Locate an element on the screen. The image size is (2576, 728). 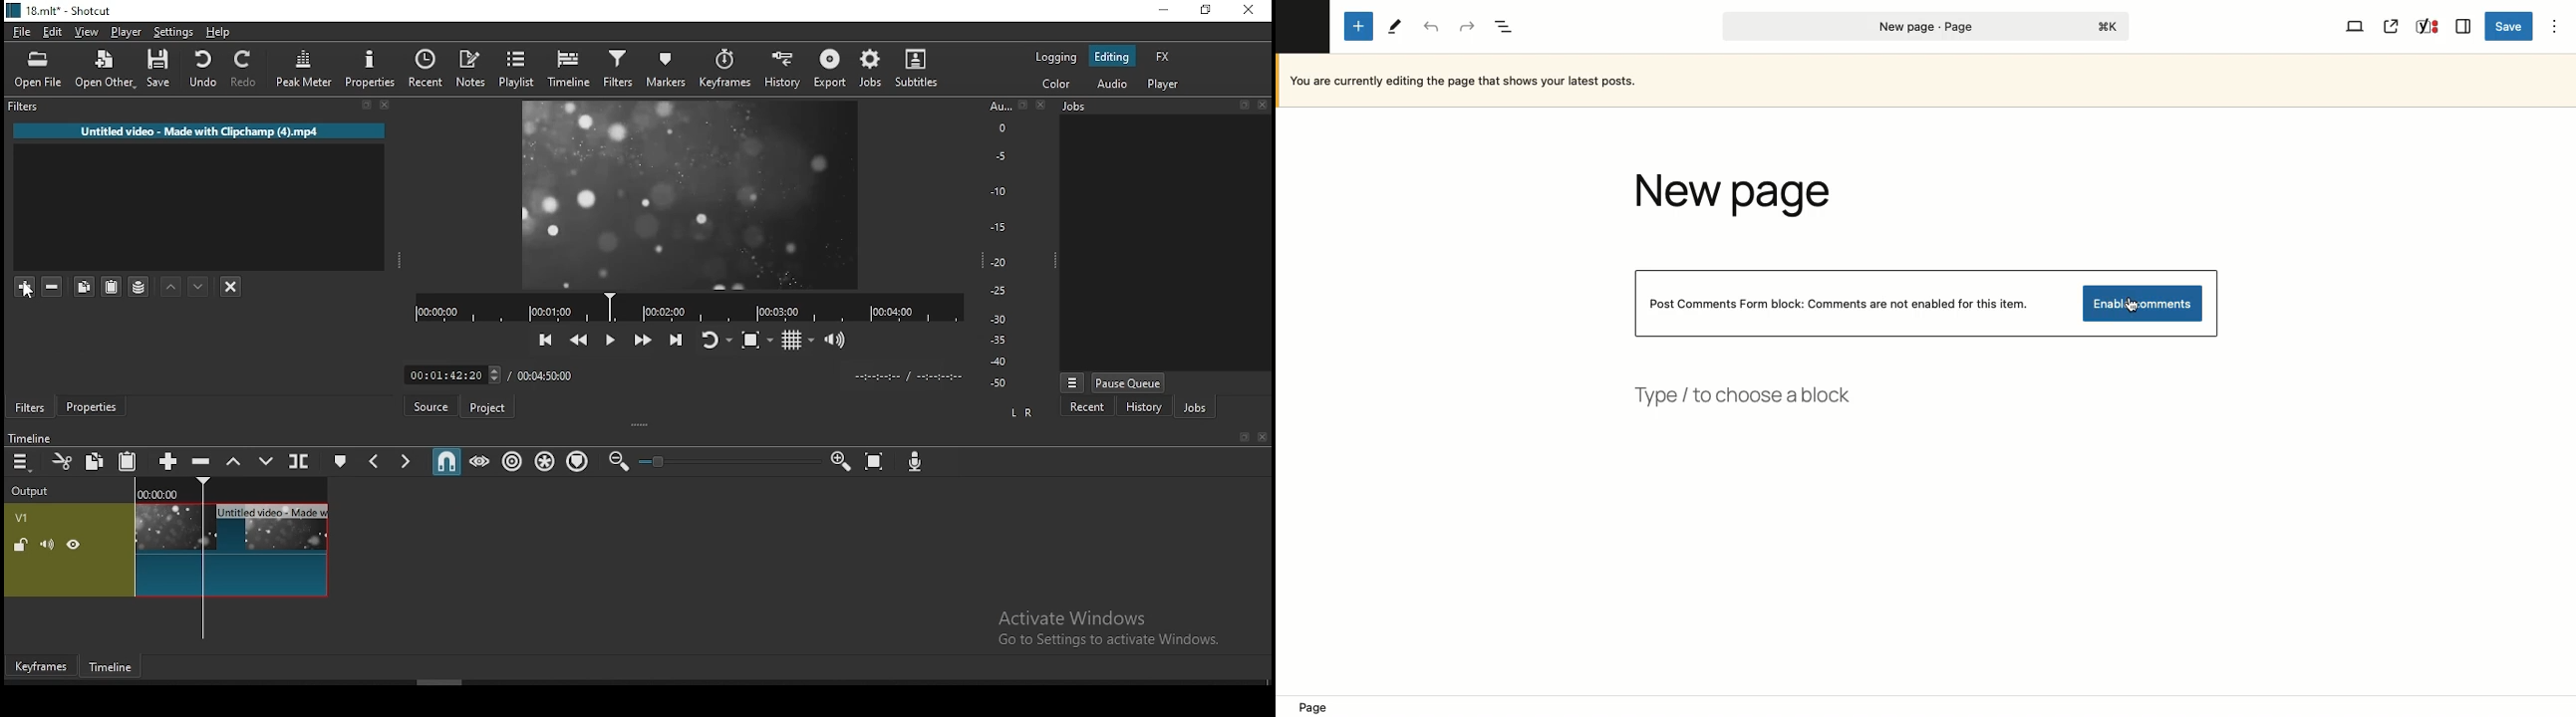
overwrite is located at coordinates (265, 460).